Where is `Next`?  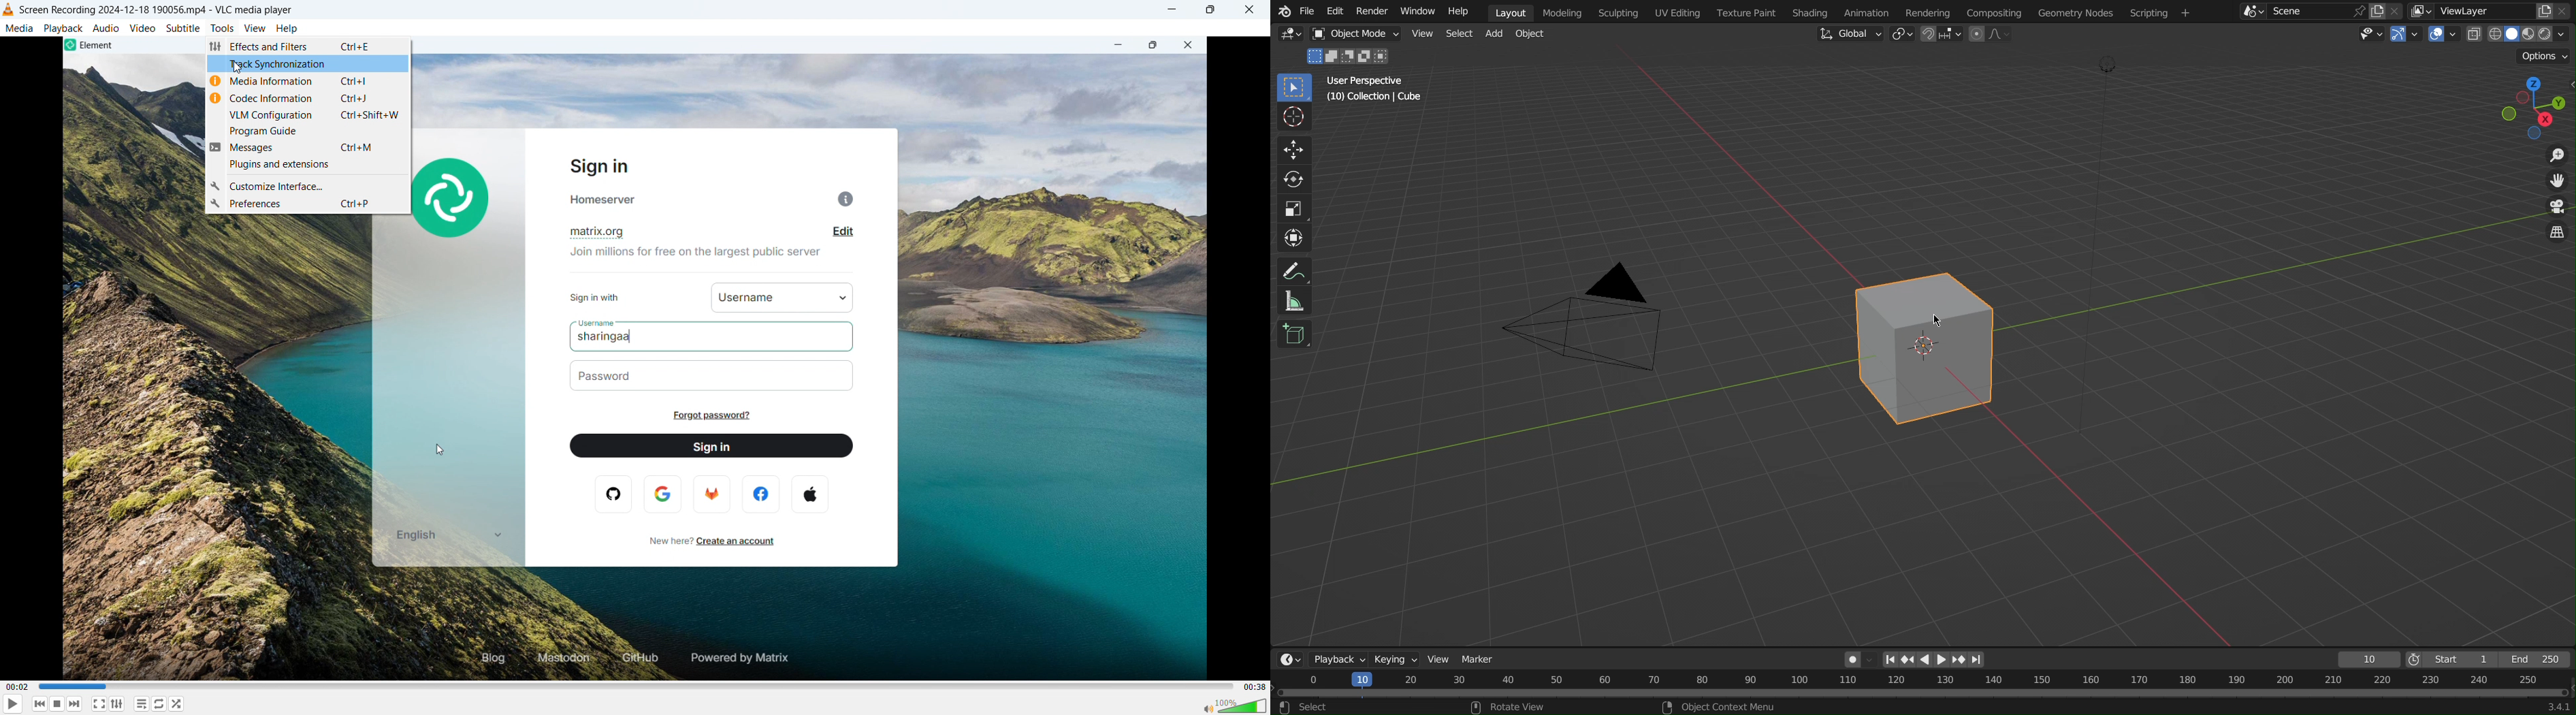
Next is located at coordinates (1959, 660).